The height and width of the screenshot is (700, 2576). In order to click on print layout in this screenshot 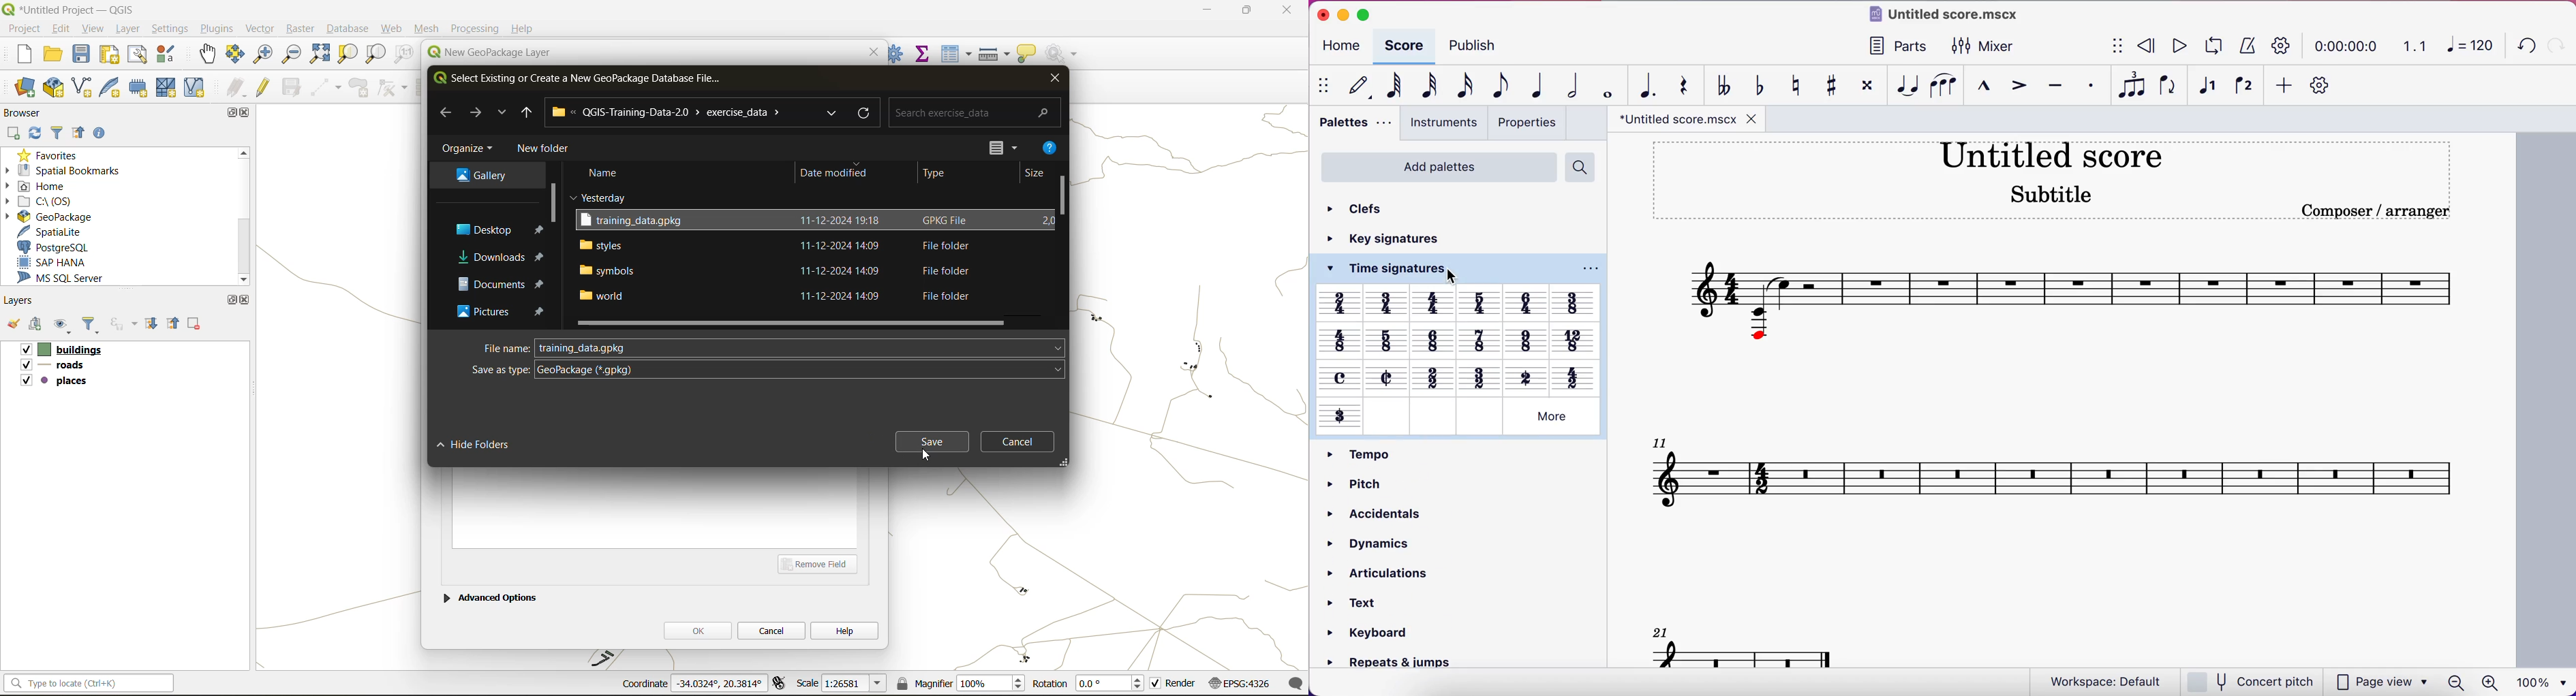, I will do `click(110, 56)`.